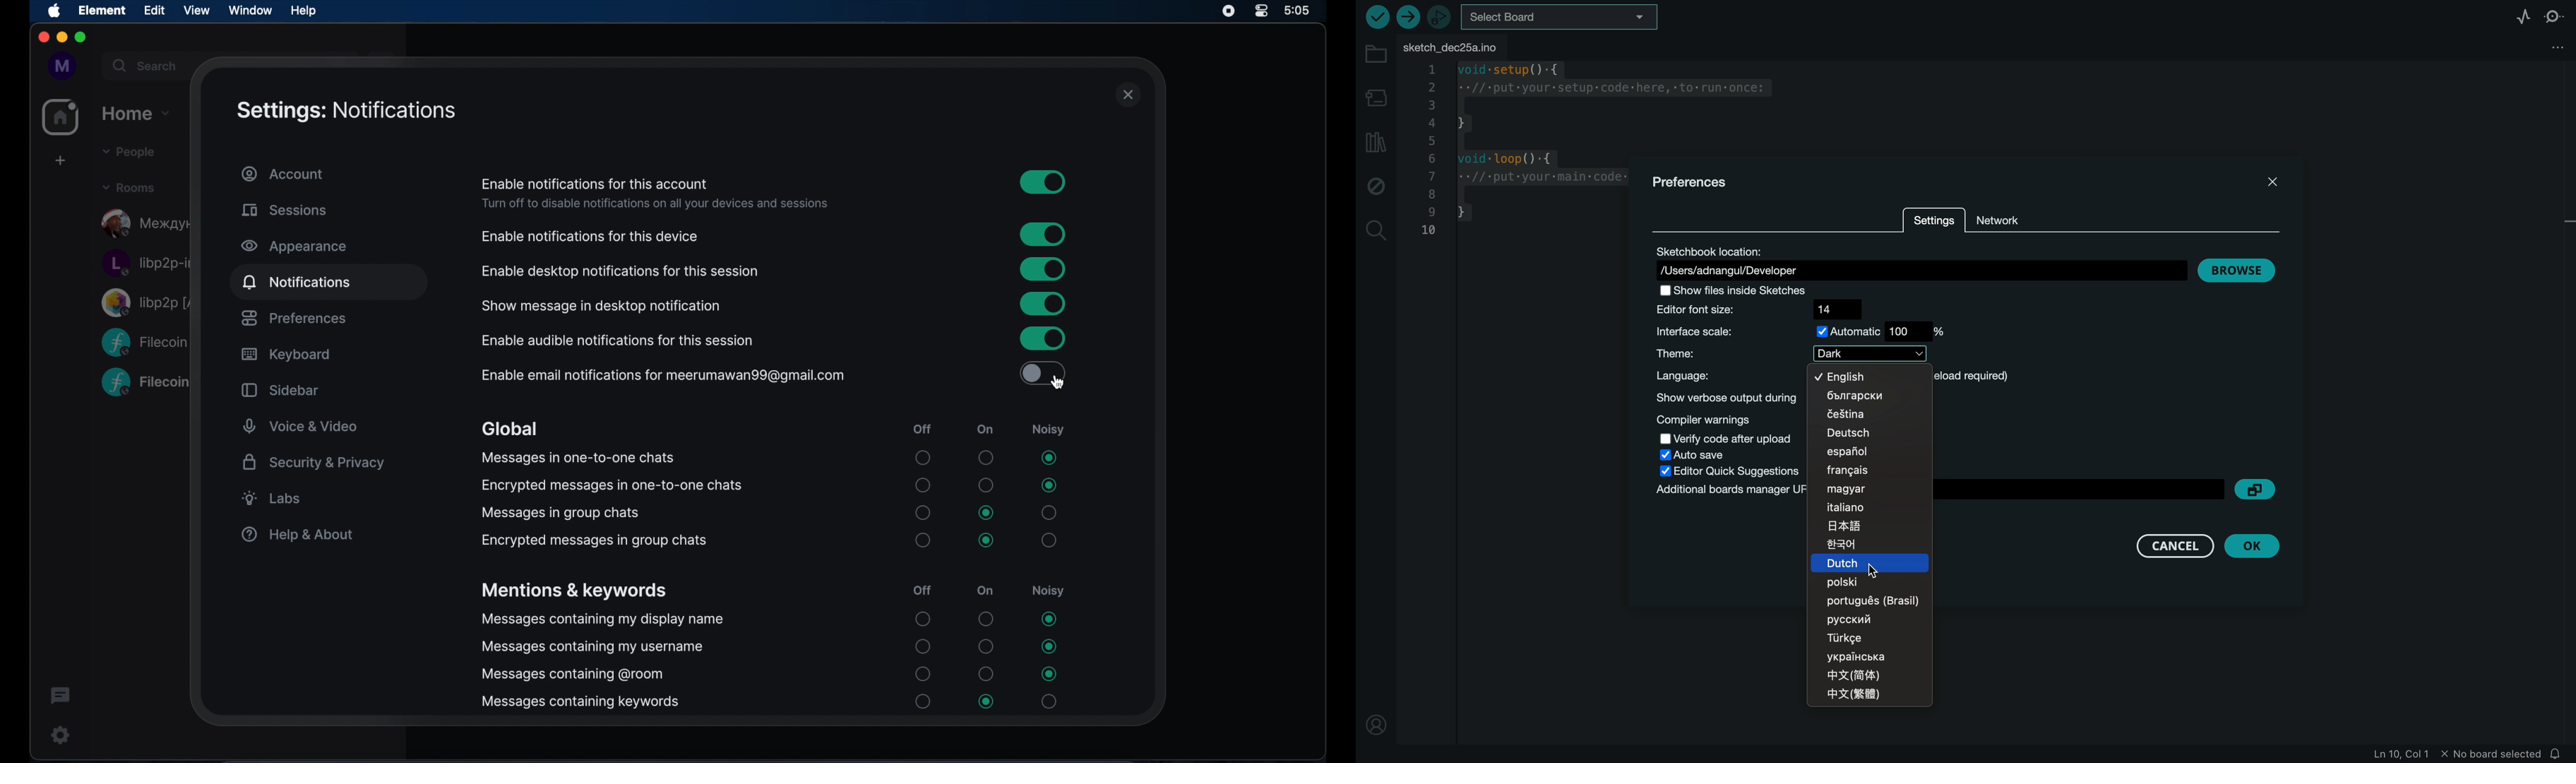 This screenshot has width=2576, height=784. Describe the element at coordinates (296, 534) in the screenshot. I see `help and about` at that location.